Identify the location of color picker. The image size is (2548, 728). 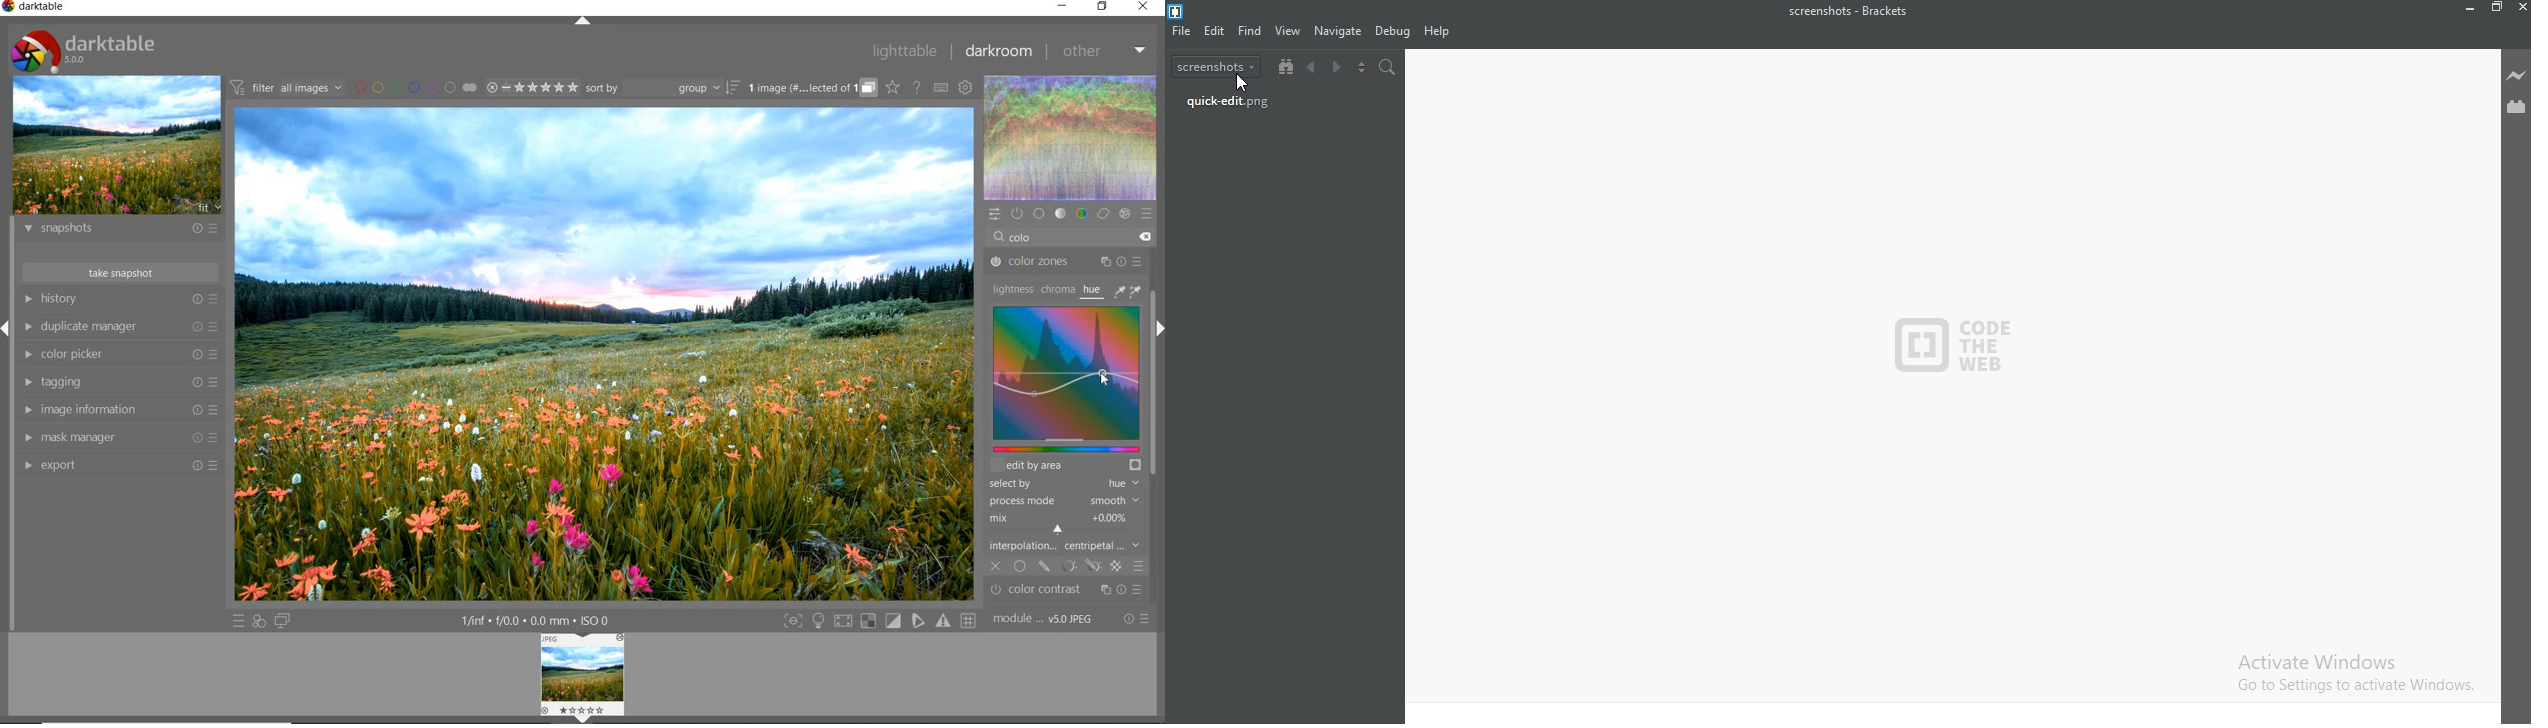
(120, 354).